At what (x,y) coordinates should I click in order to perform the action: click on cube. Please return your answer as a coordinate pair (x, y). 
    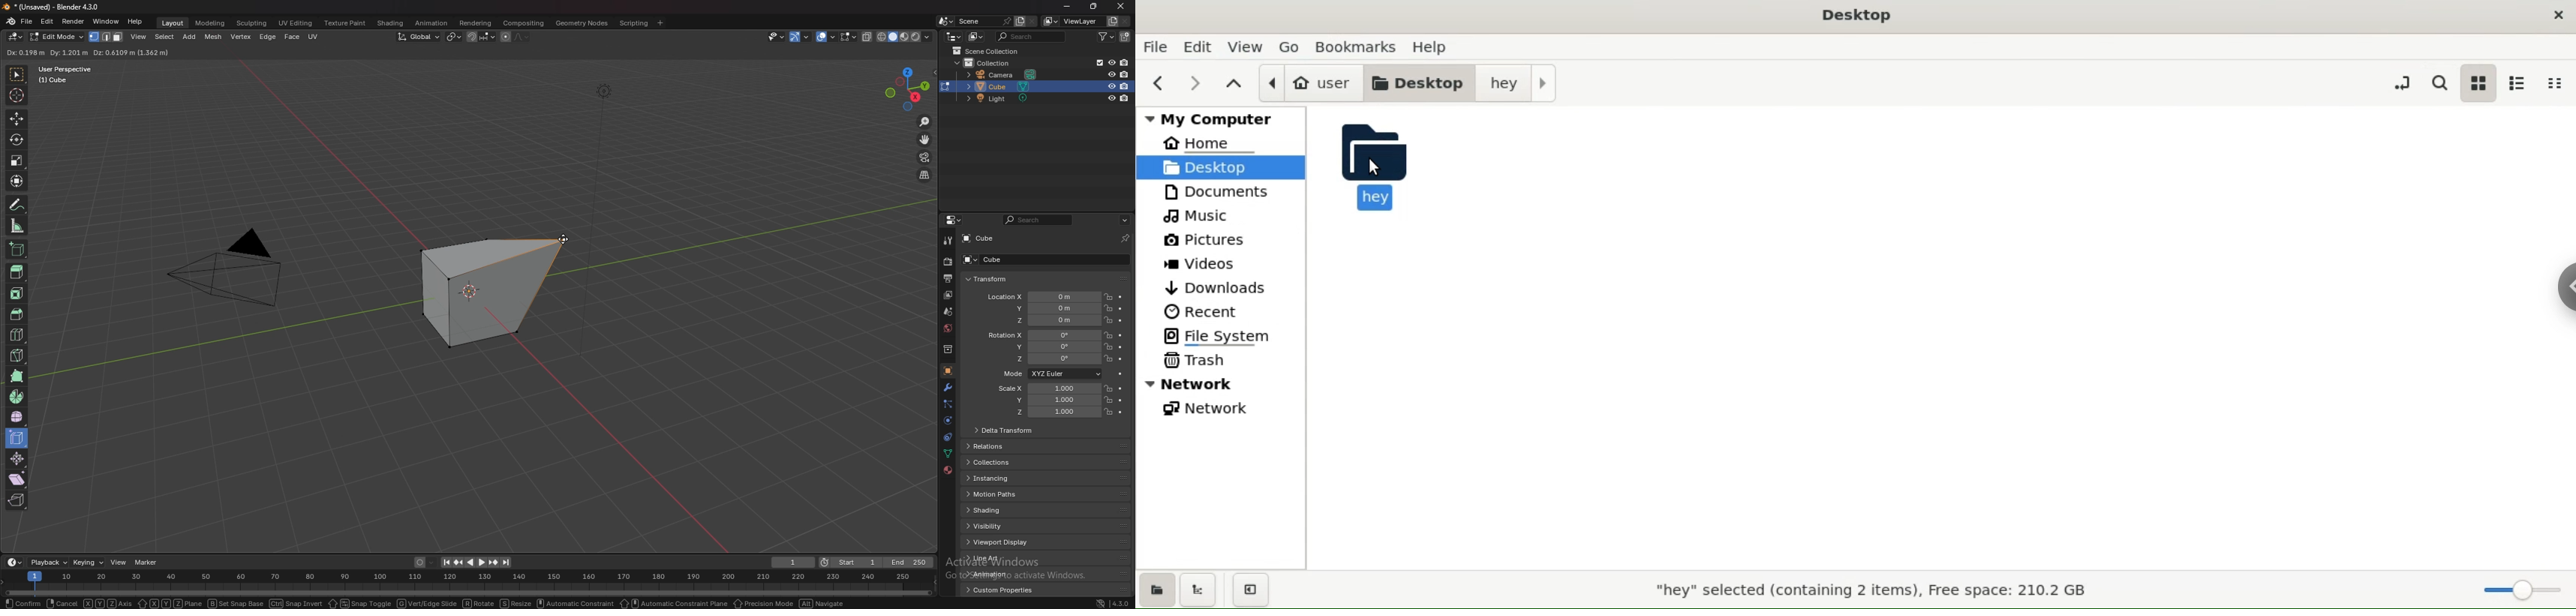
    Looking at the image, I should click on (496, 288).